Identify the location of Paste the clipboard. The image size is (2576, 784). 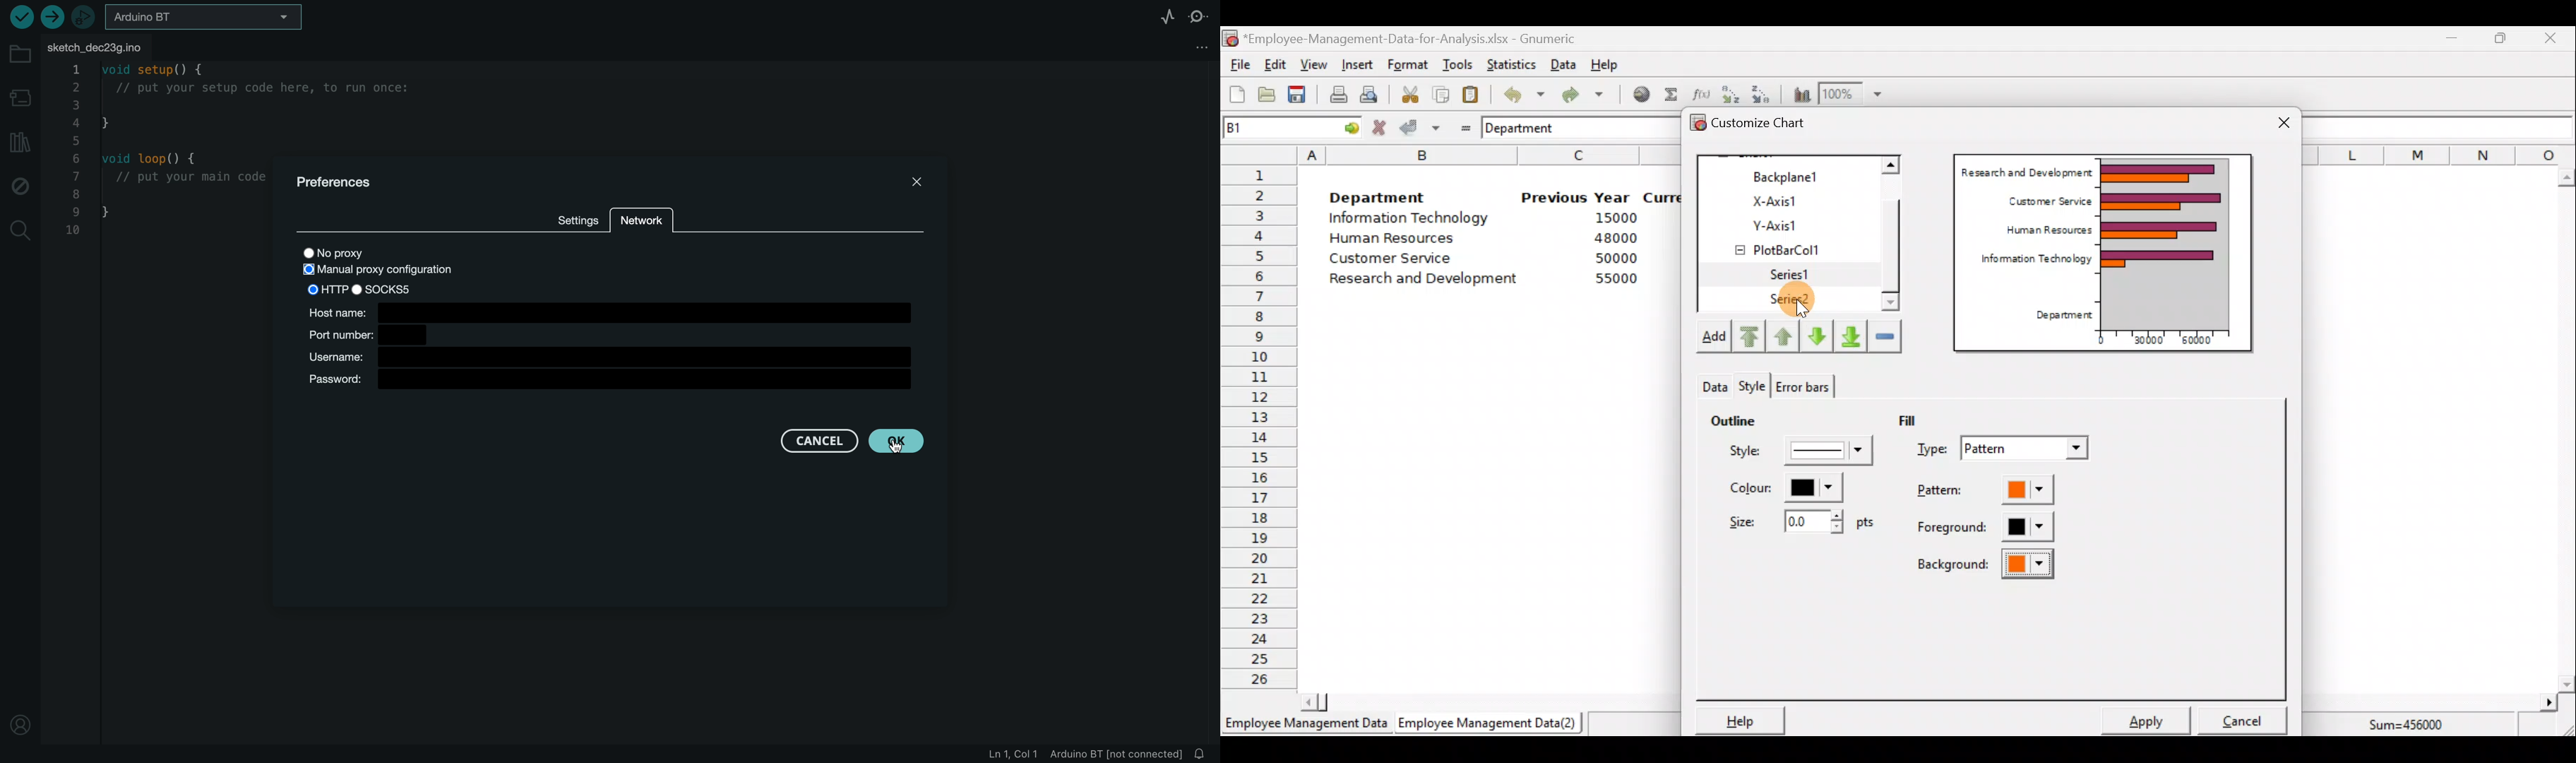
(1470, 94).